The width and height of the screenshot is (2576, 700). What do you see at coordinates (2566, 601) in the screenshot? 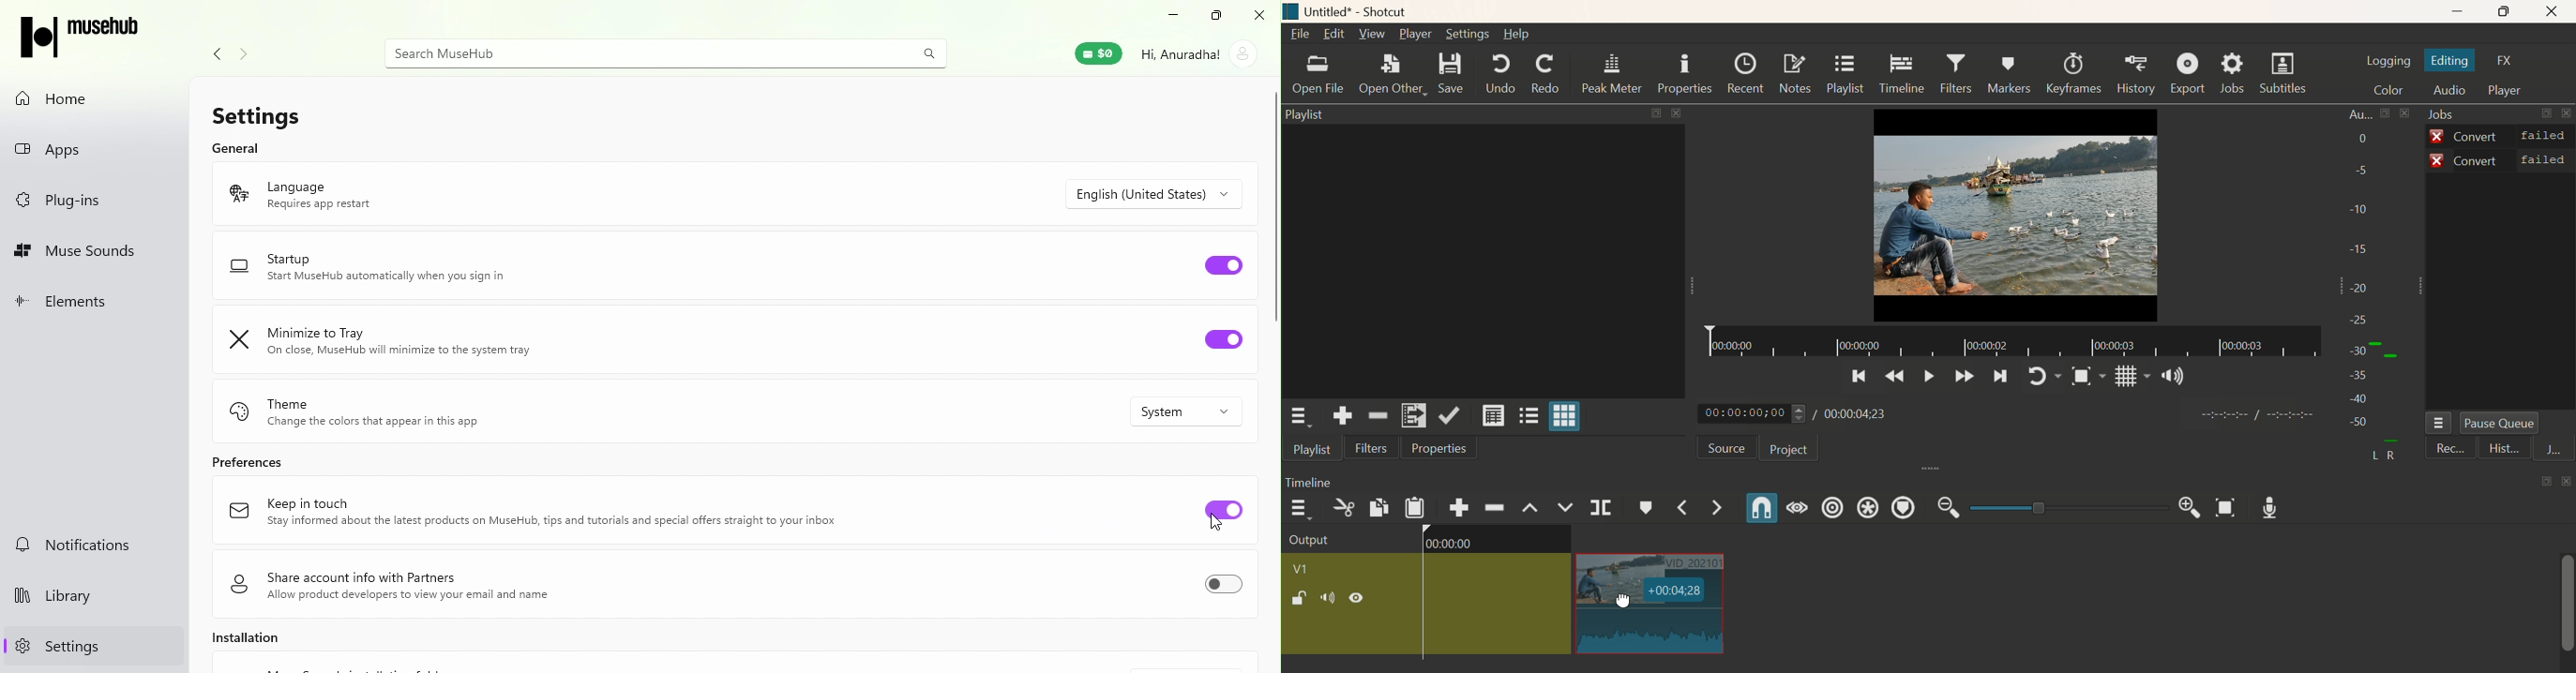
I see `scrollbar` at bounding box center [2566, 601].